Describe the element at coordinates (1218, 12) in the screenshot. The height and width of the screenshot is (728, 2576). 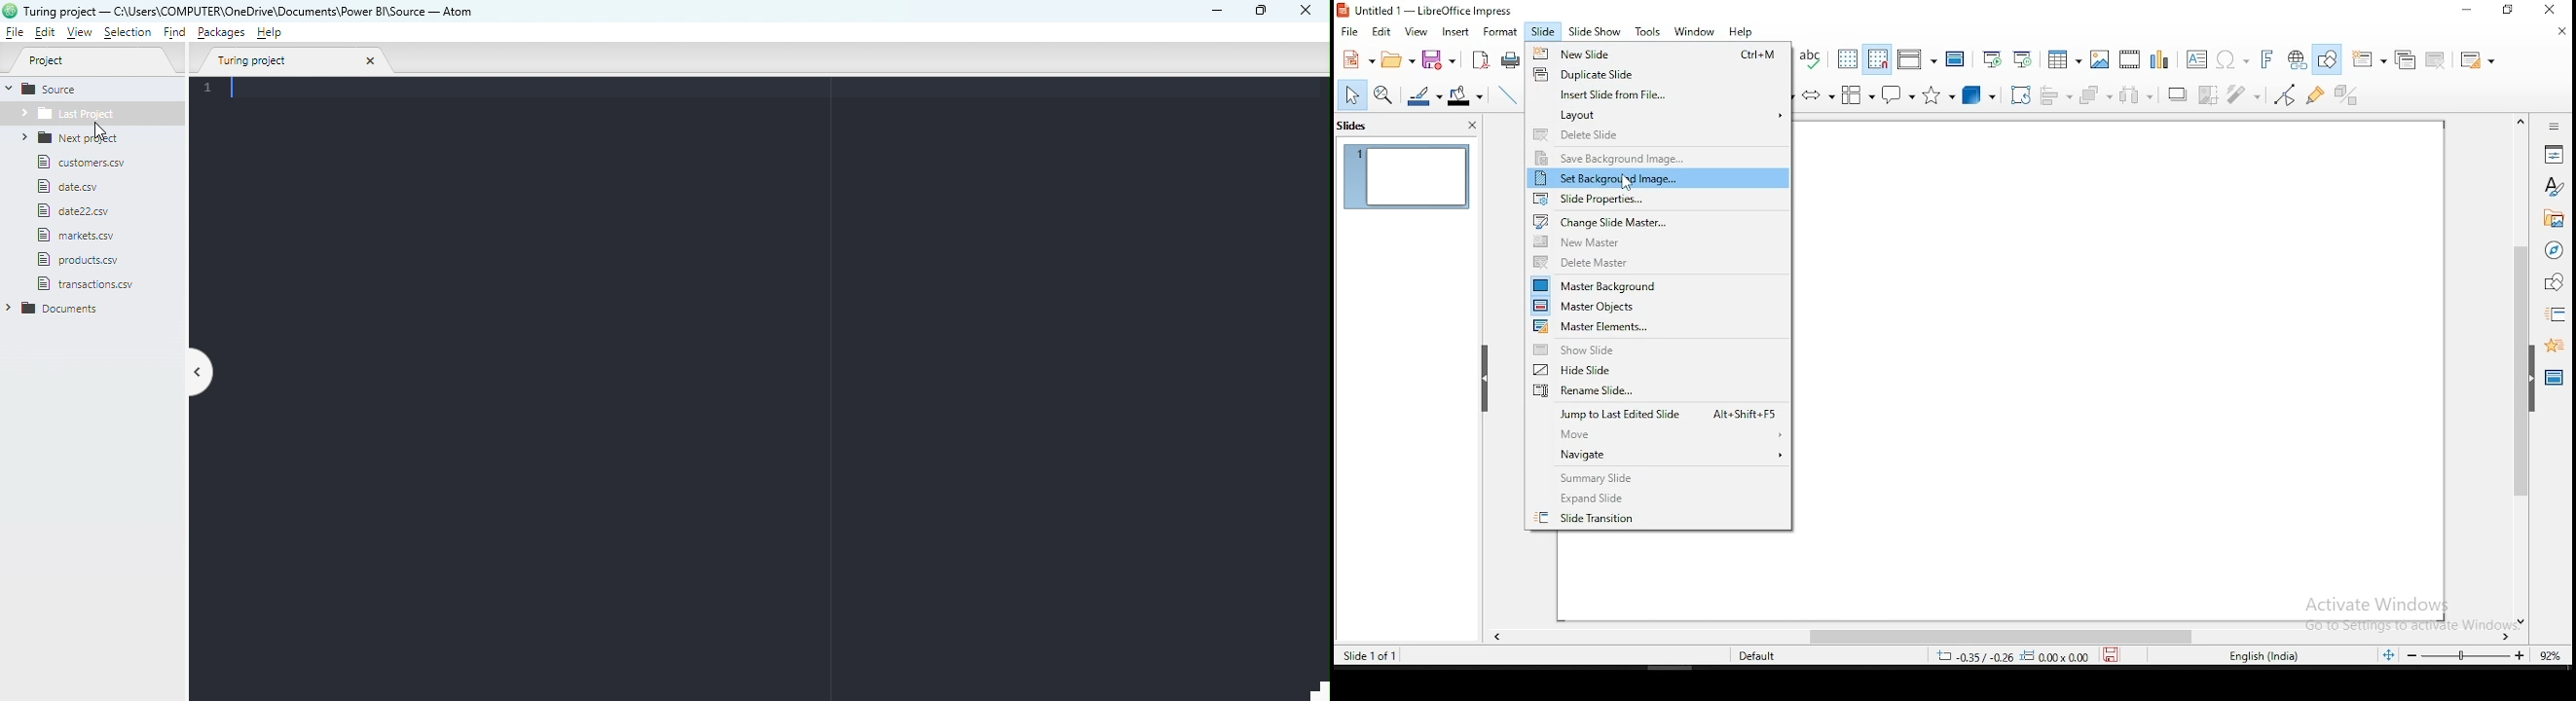
I see `Minimize` at that location.